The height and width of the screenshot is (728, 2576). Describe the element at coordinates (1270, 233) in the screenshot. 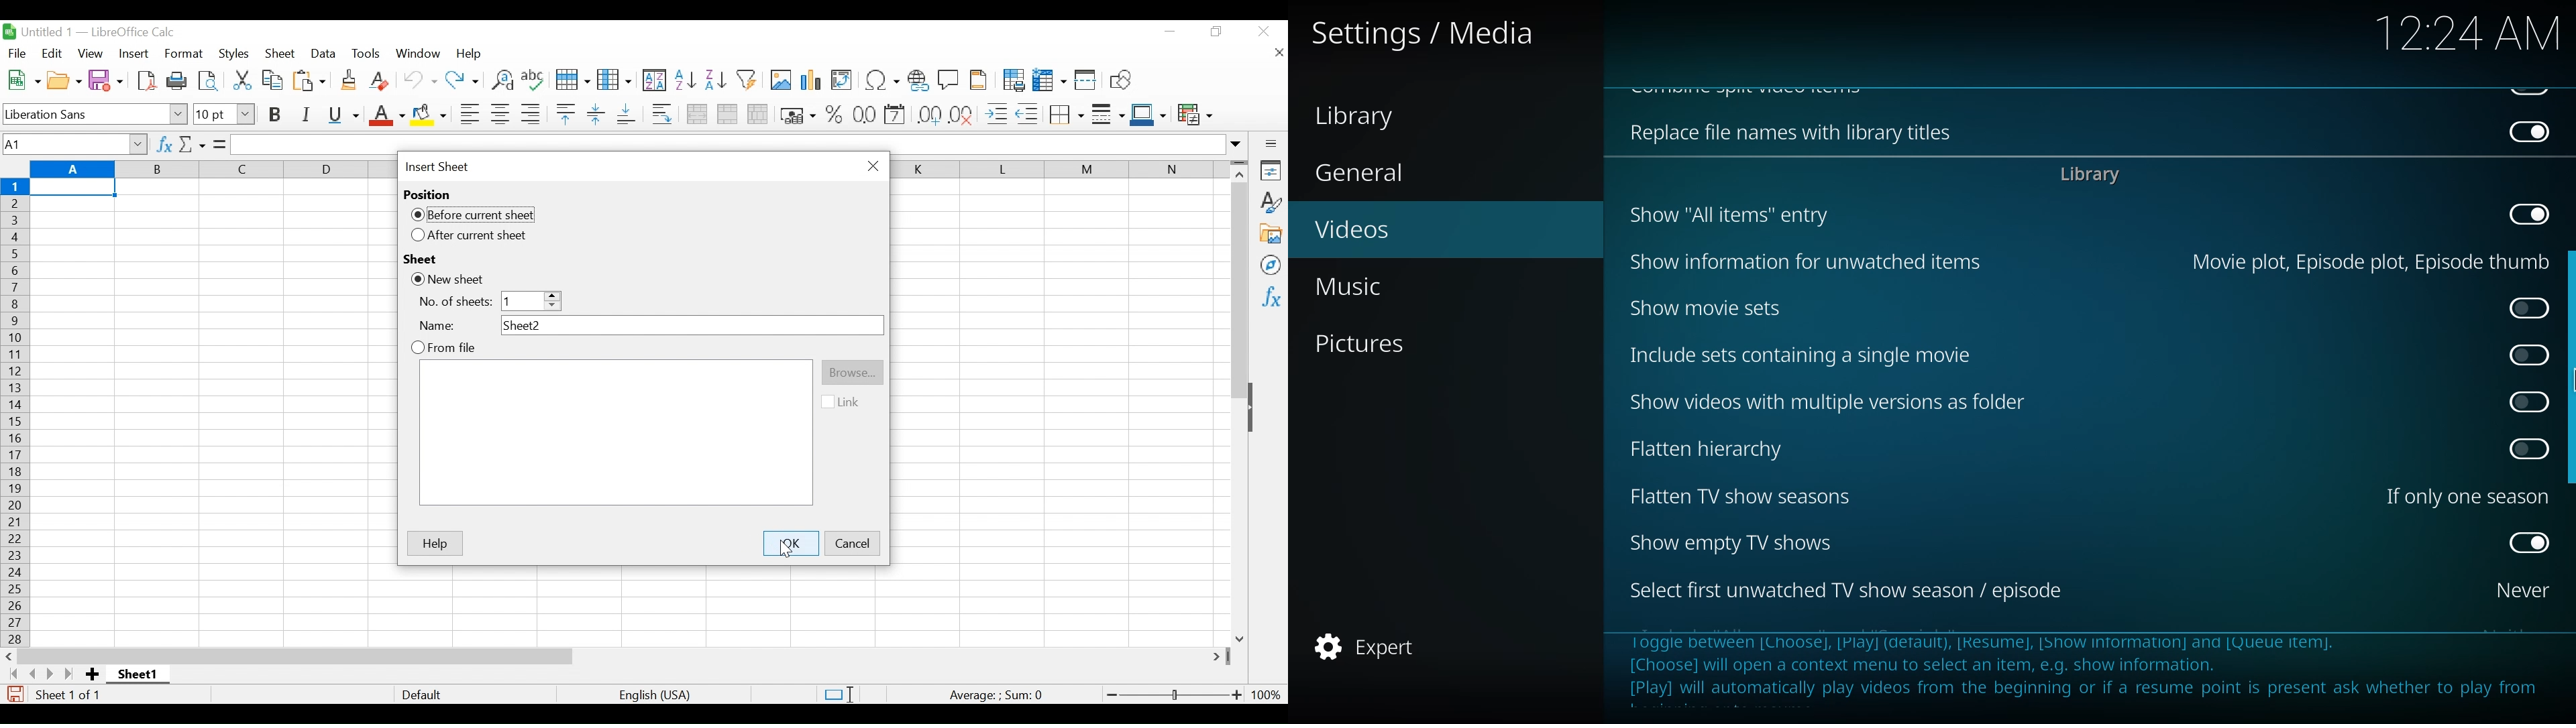

I see `Gallery` at that location.